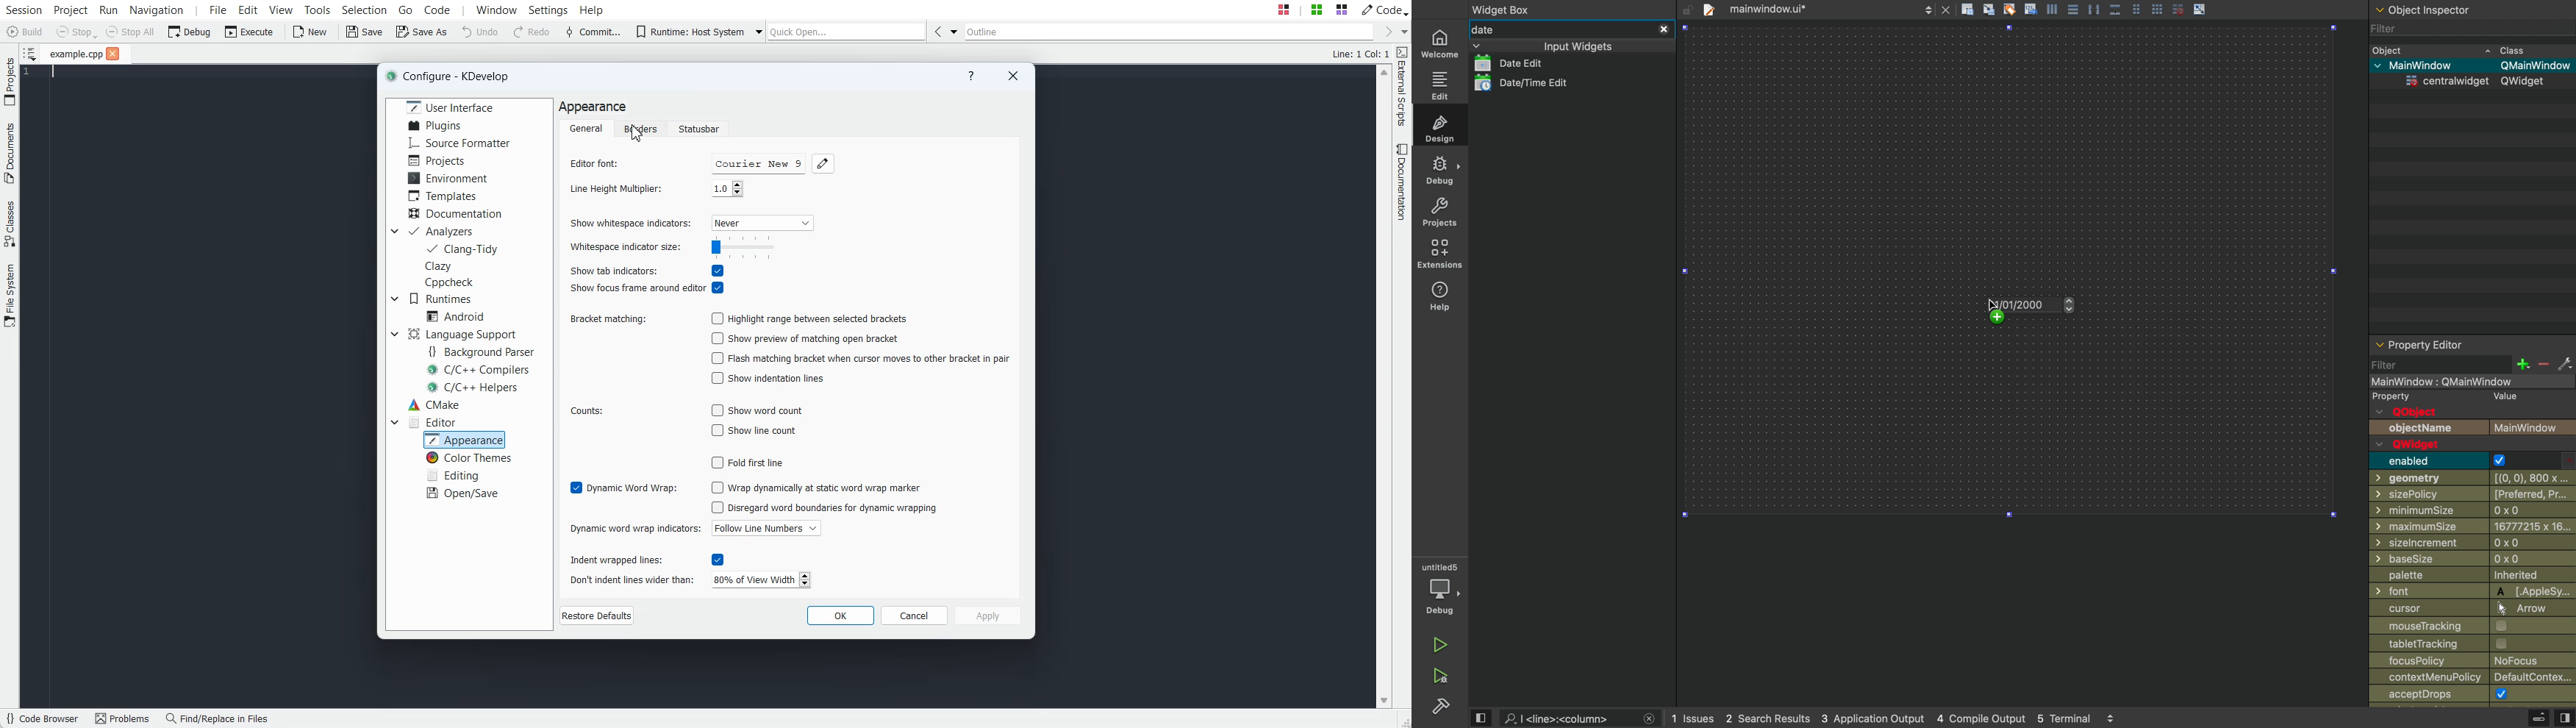 The width and height of the screenshot is (2576, 728). I want to click on minimussize, so click(2468, 511).